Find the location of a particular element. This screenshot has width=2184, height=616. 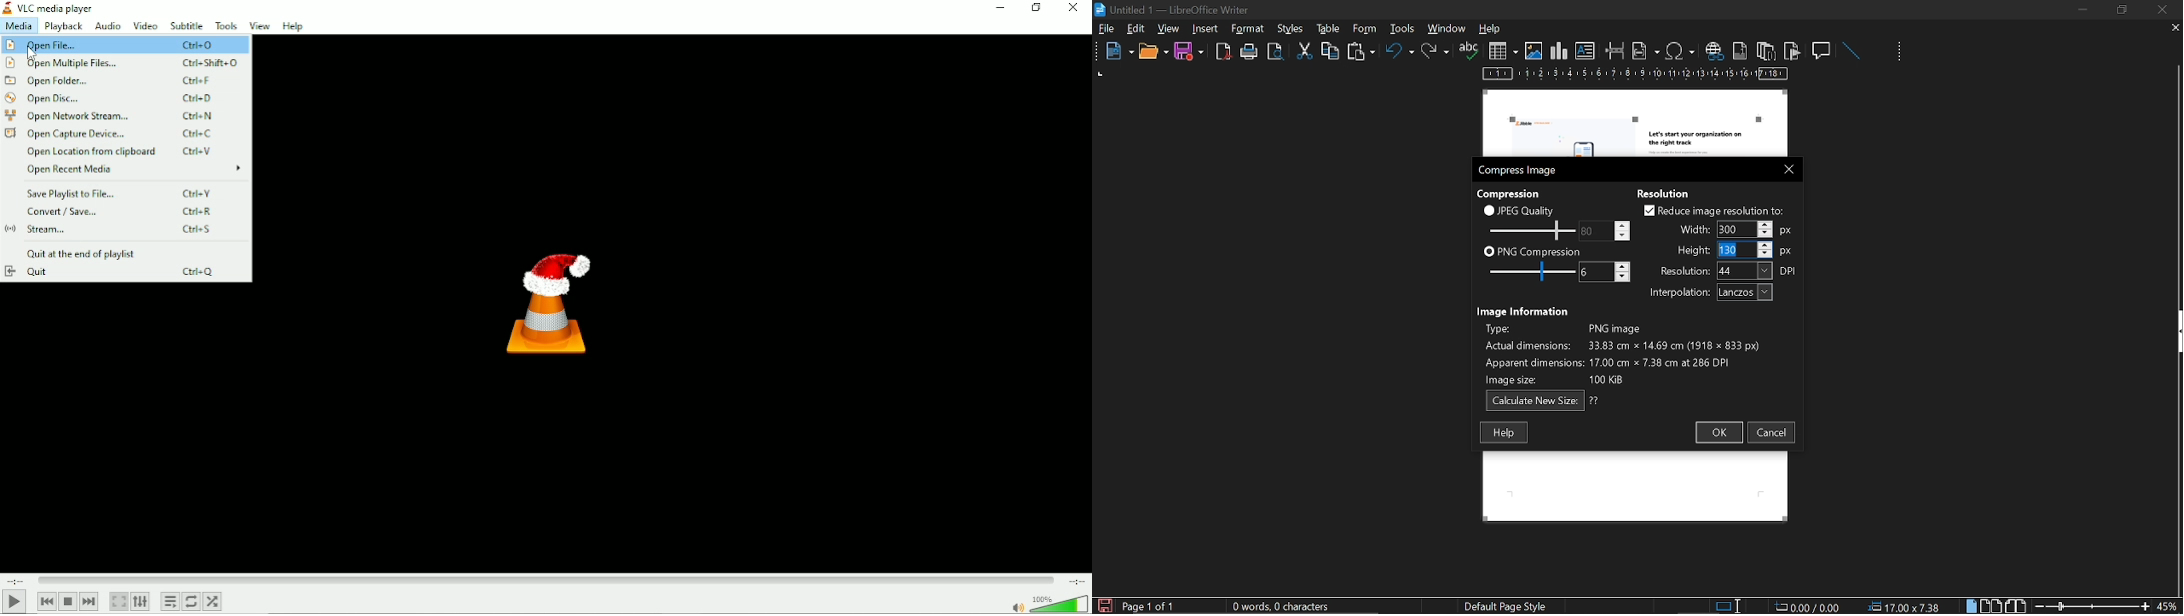

page style is located at coordinates (1509, 605).